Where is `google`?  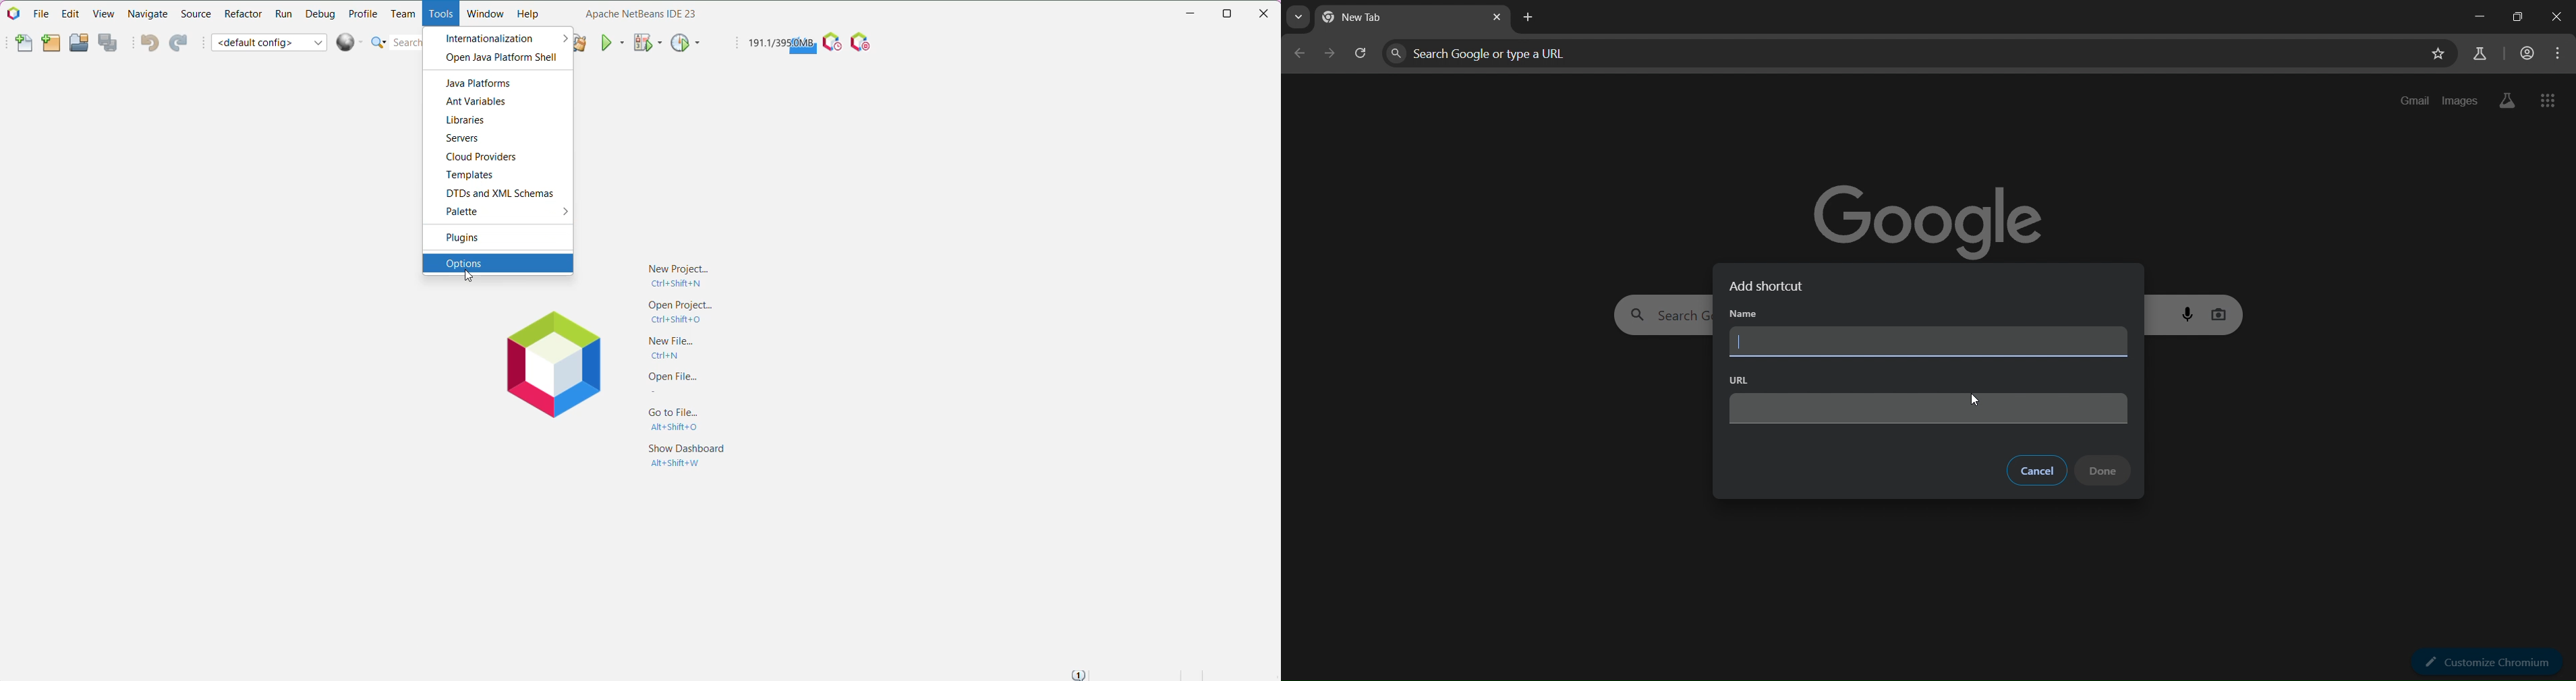 google is located at coordinates (1934, 214).